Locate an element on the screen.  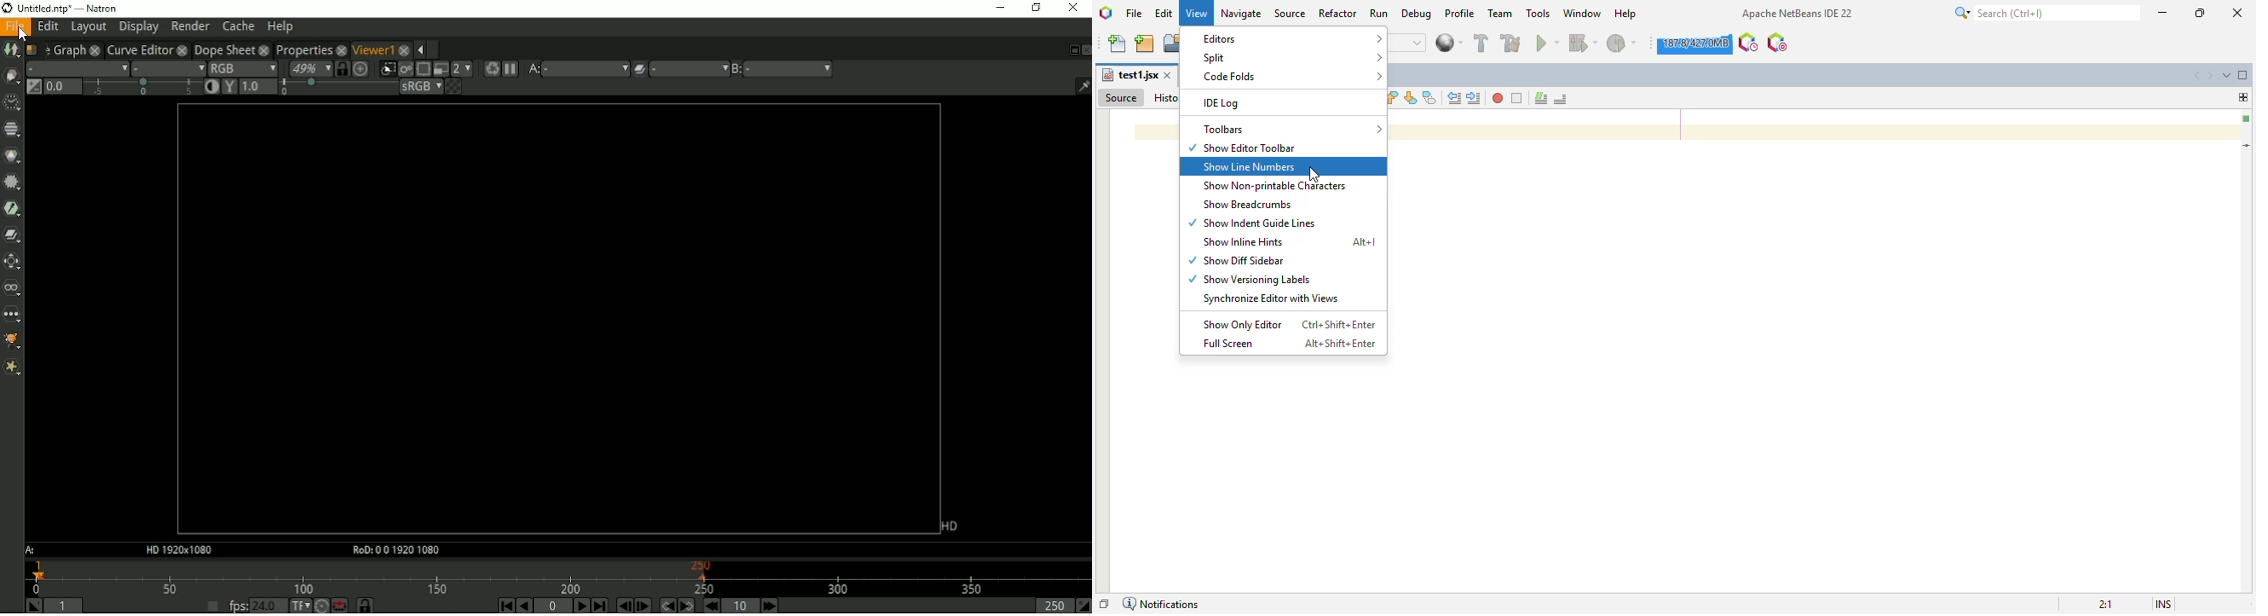
click to force garbage collection is located at coordinates (1695, 43).